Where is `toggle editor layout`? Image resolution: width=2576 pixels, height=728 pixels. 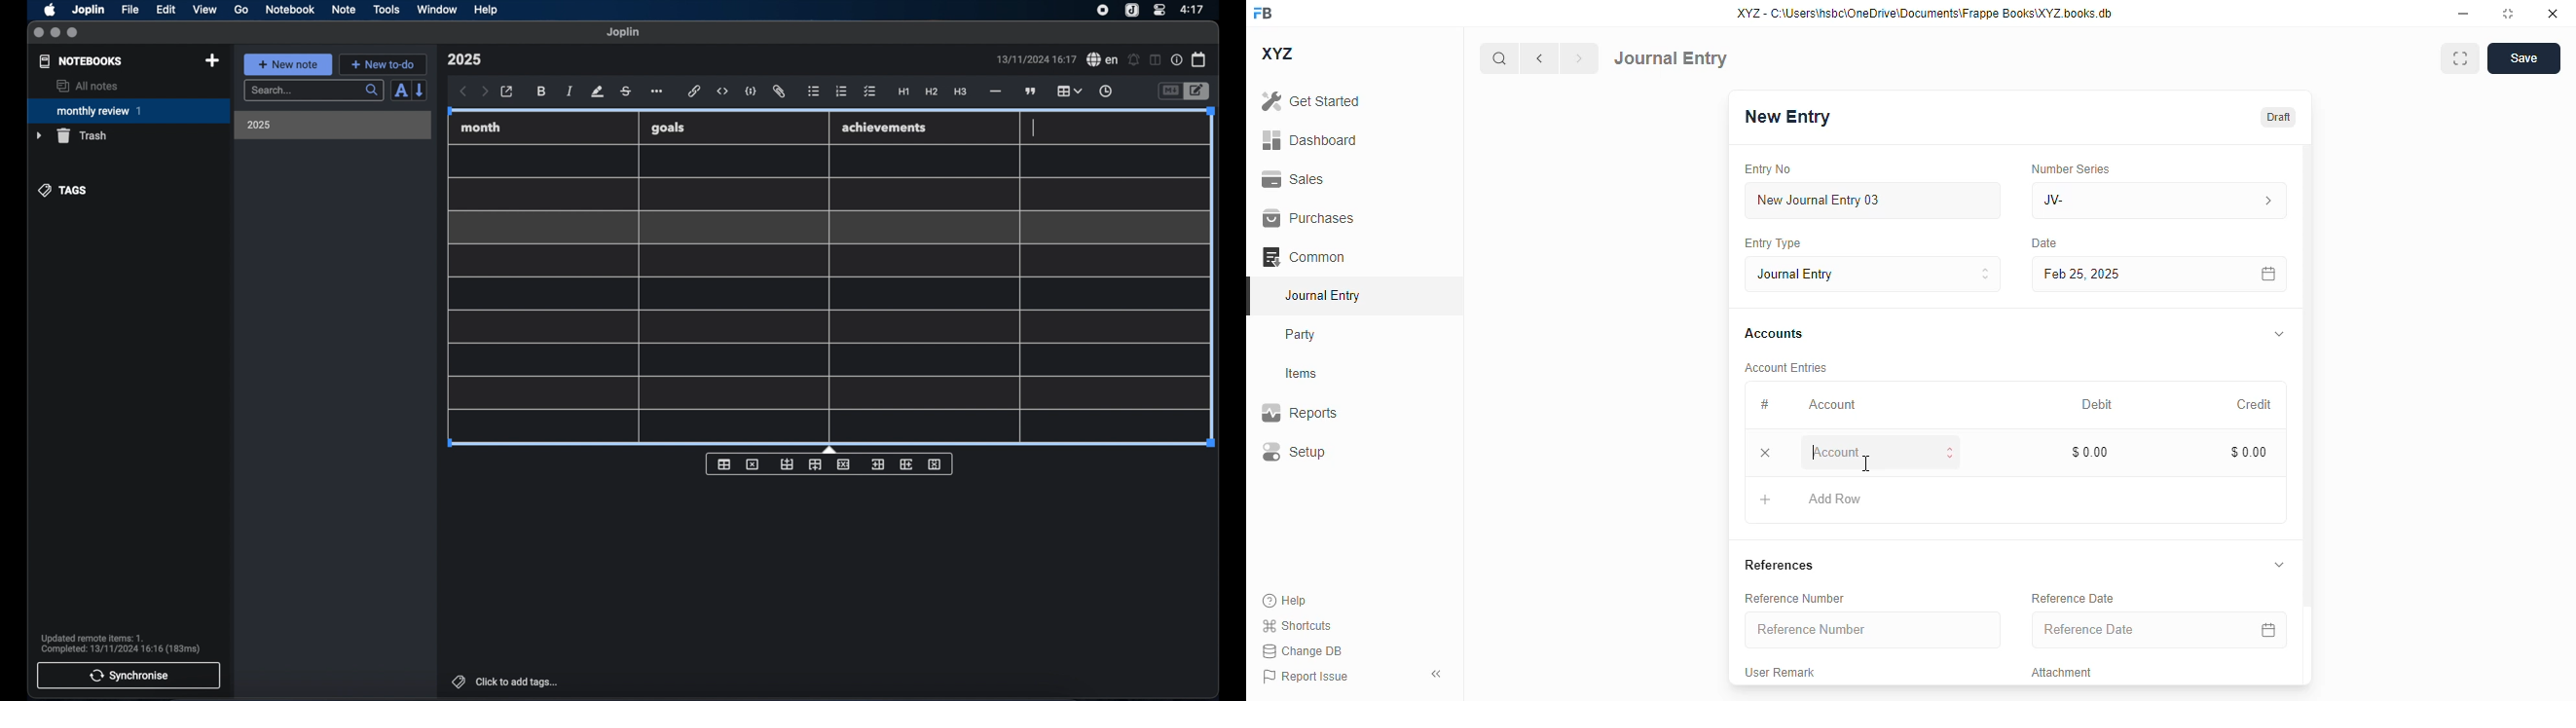 toggle editor layout is located at coordinates (1156, 60).